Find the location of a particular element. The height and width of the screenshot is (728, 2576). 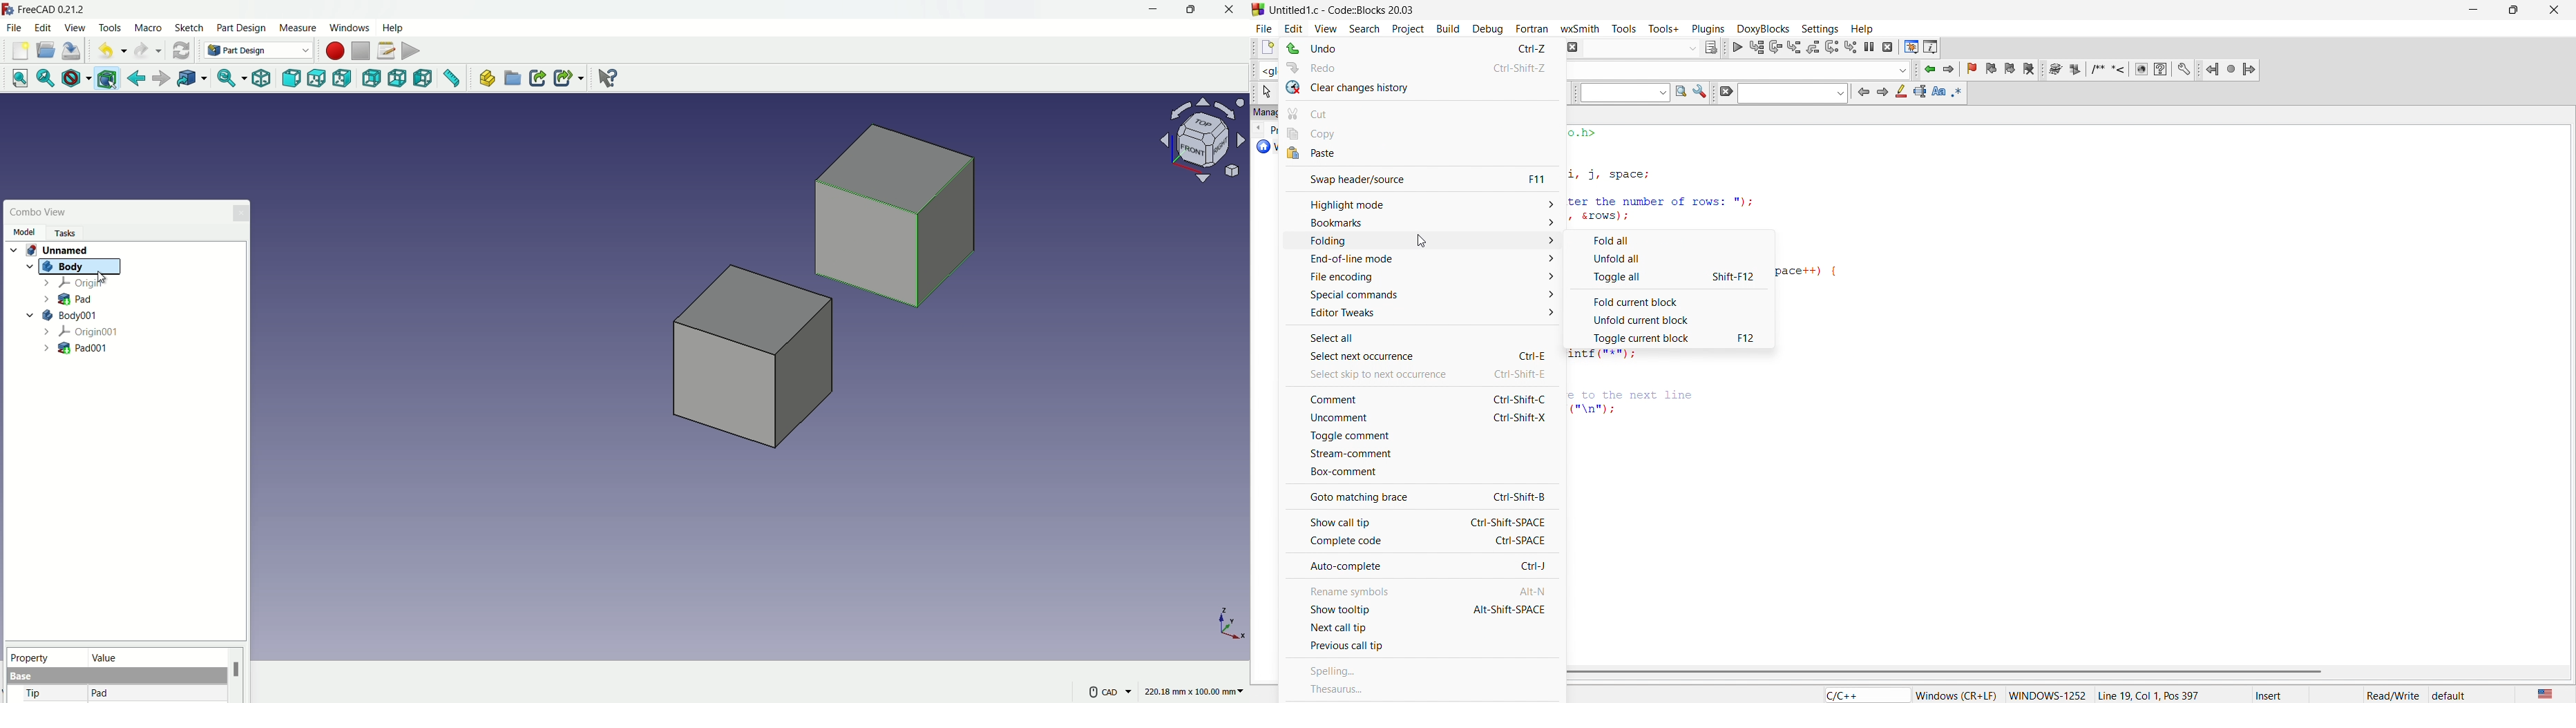

cursor is located at coordinates (102, 277).